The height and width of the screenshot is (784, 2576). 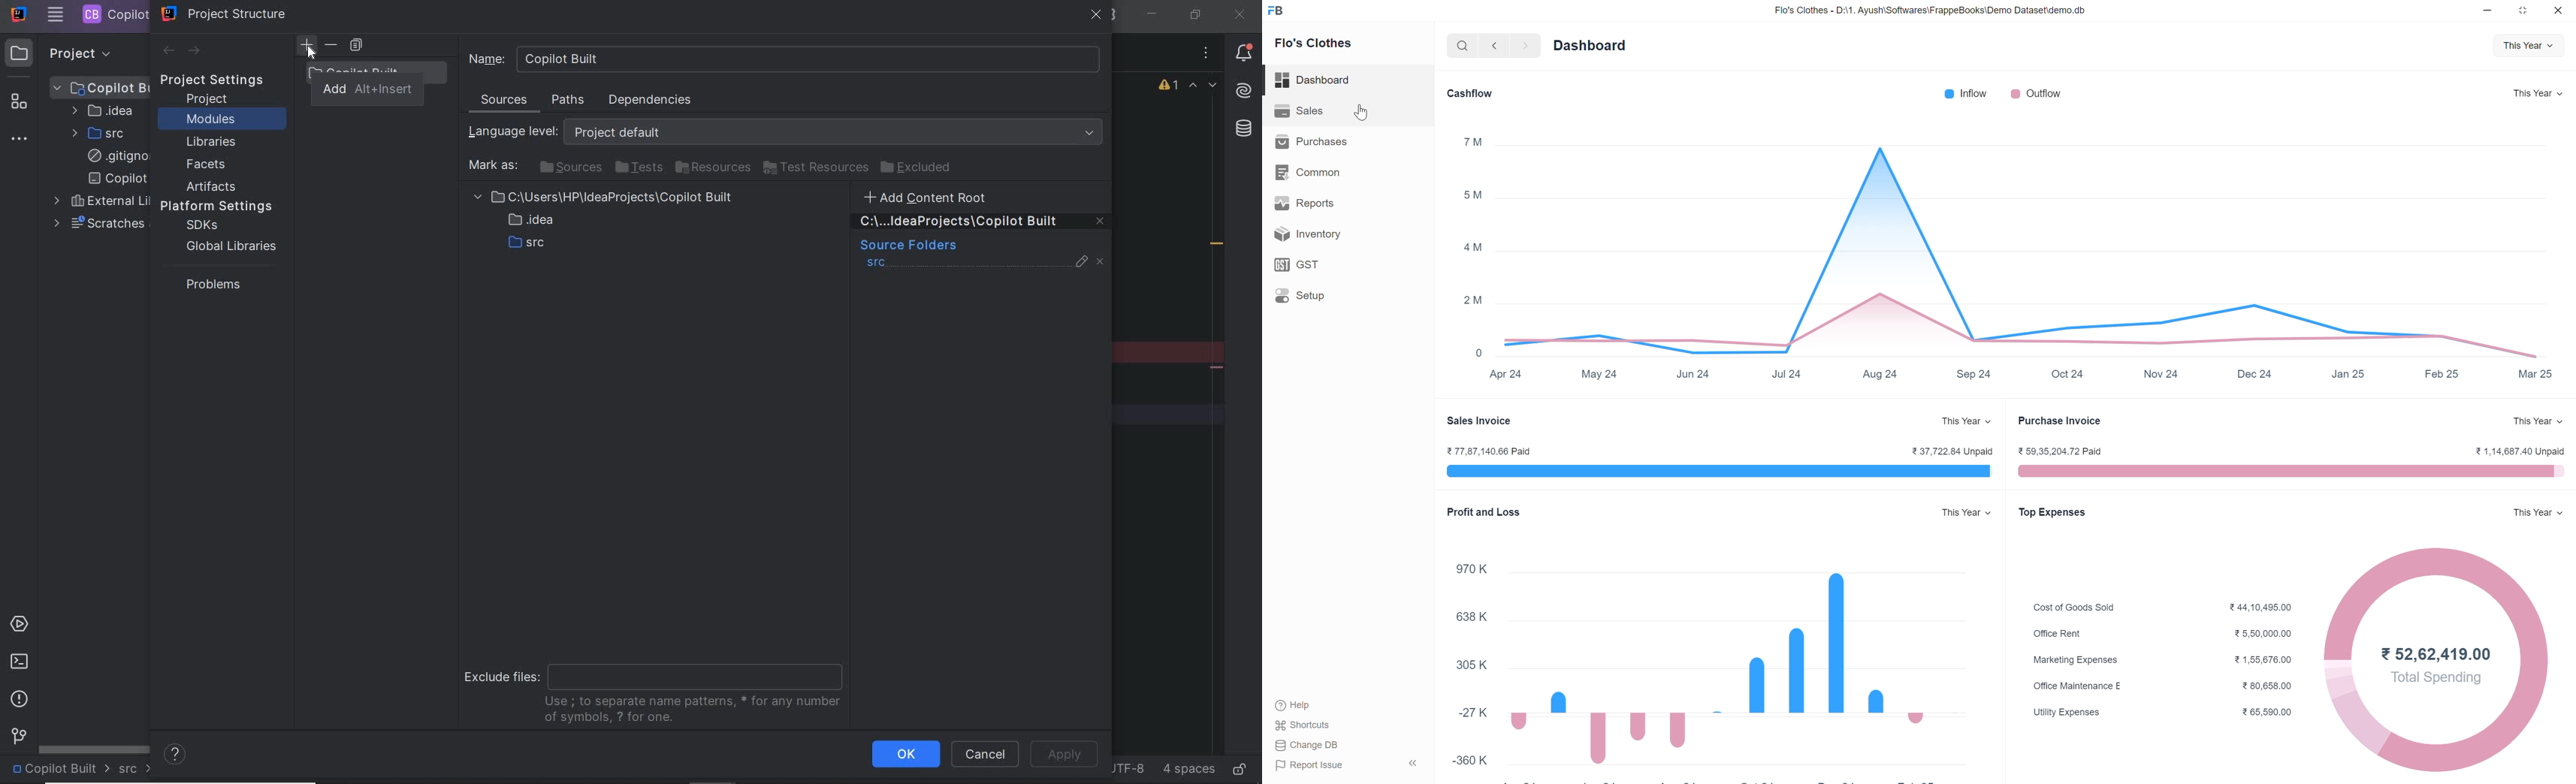 I want to click on Dashboard , so click(x=1334, y=79).